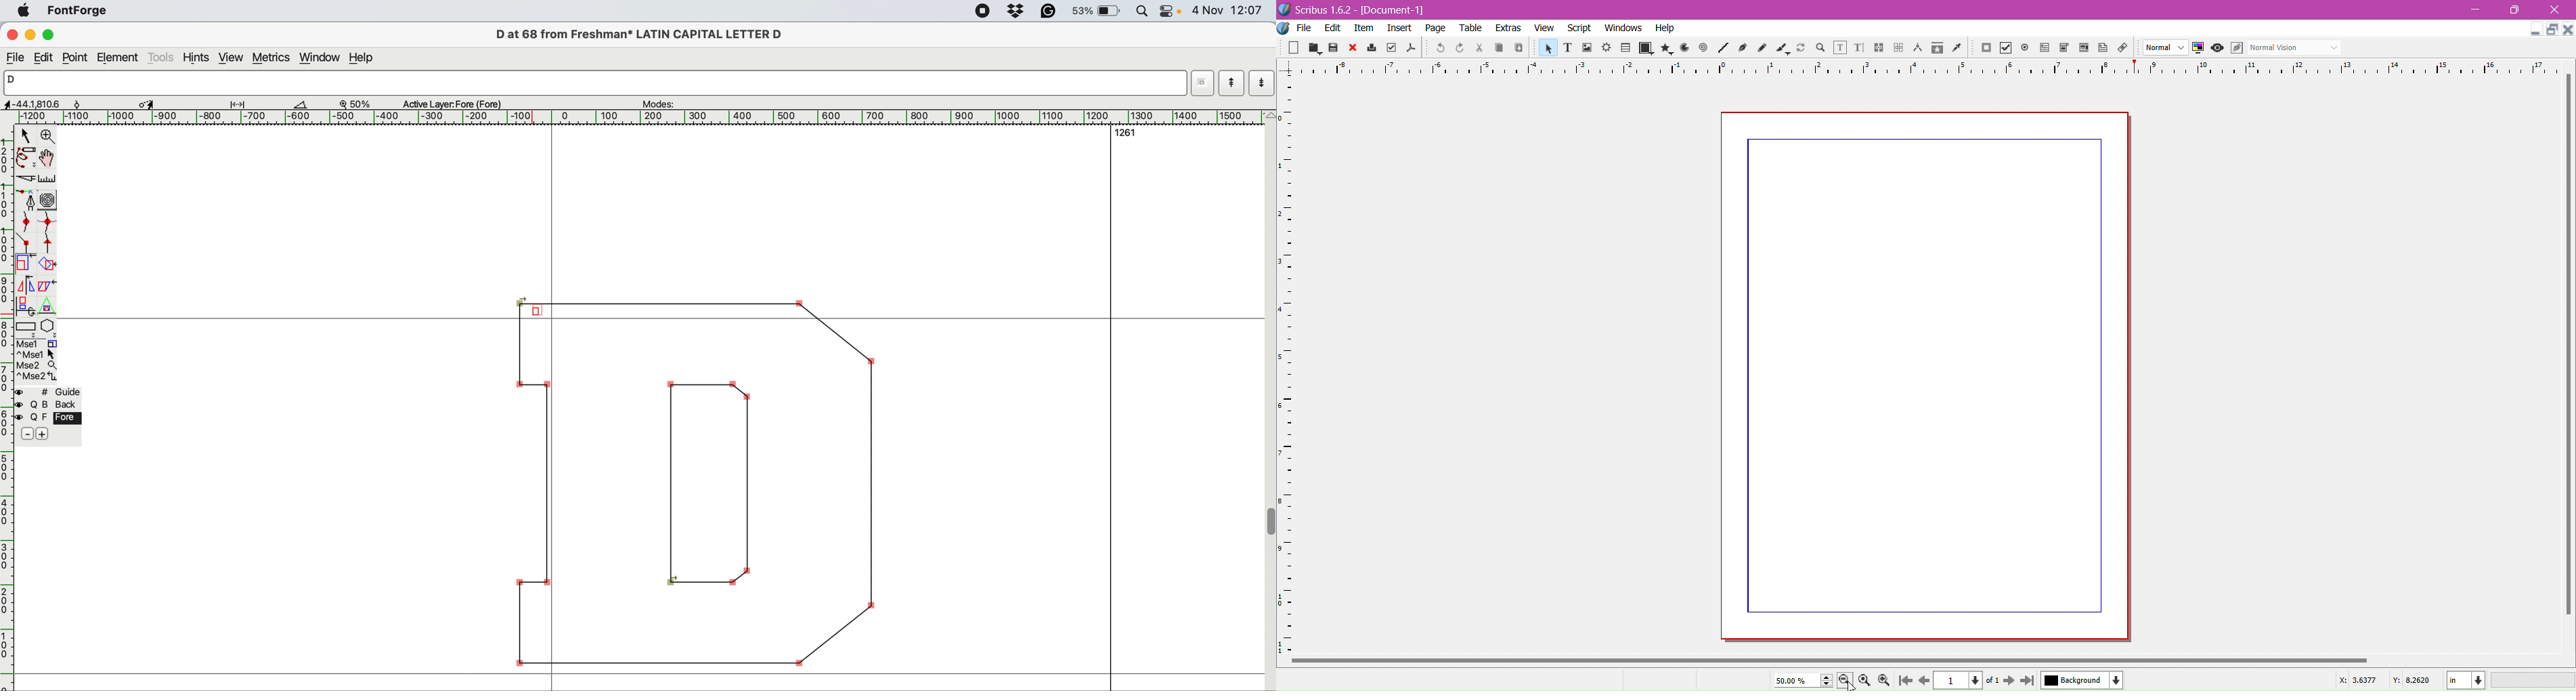  I want to click on Page, so click(1435, 28).